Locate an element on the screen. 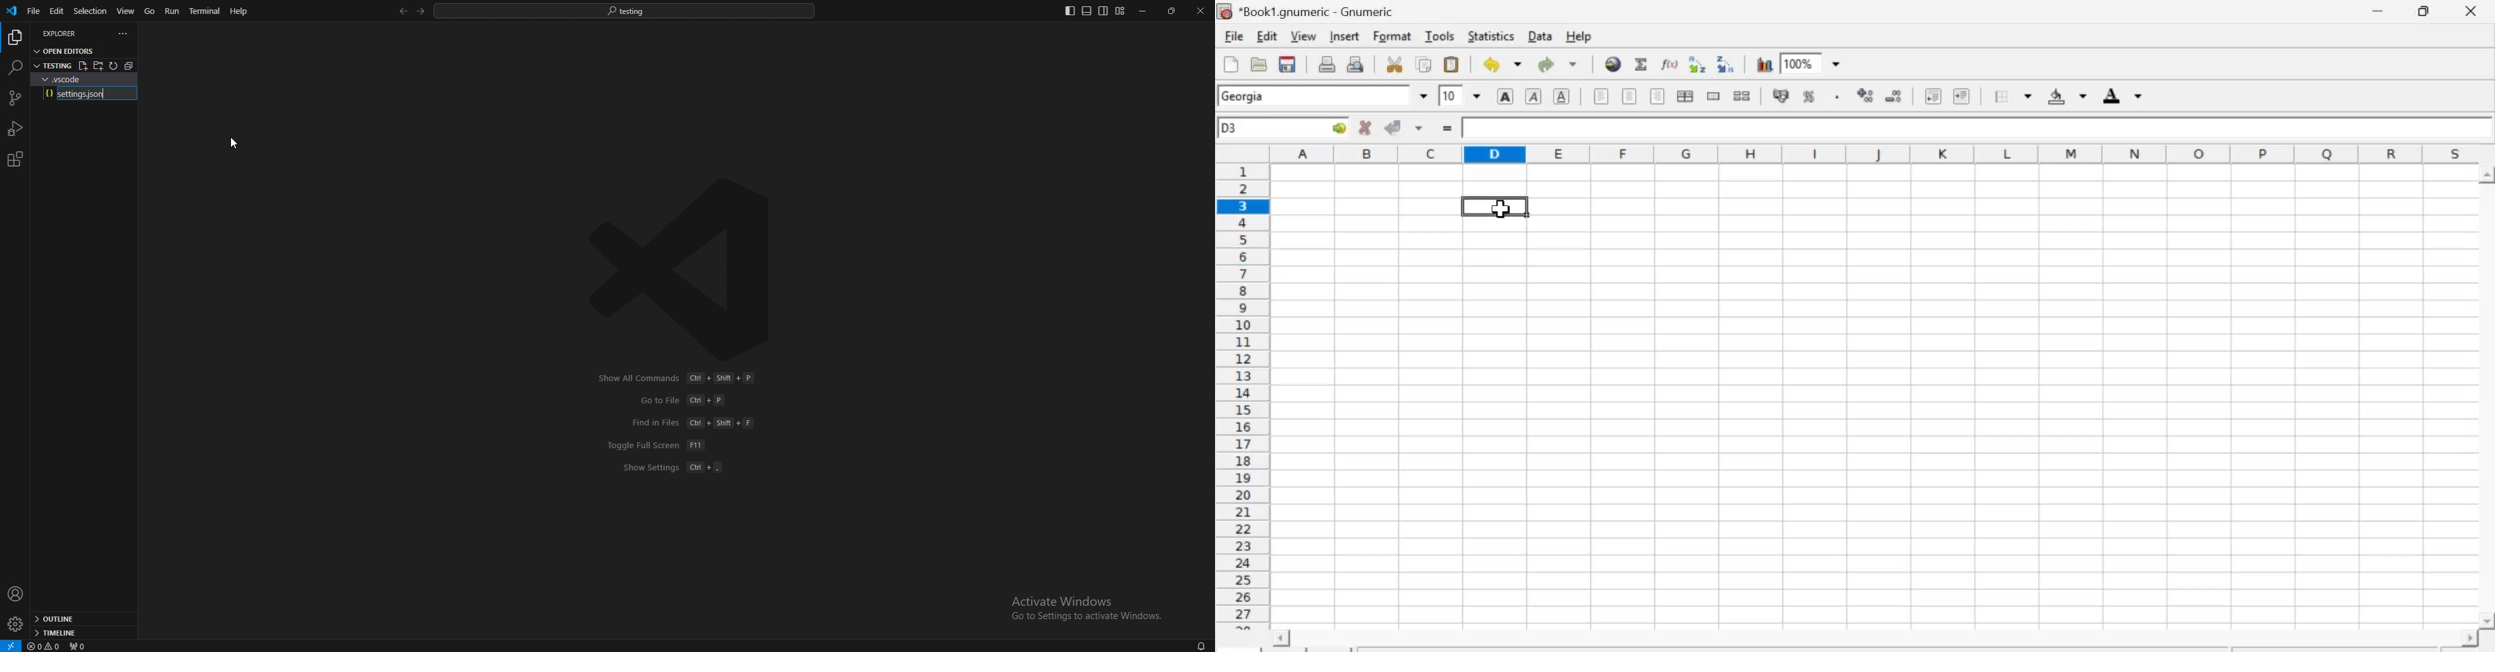 Image resolution: width=2520 pixels, height=672 pixels. source code is located at coordinates (14, 99).